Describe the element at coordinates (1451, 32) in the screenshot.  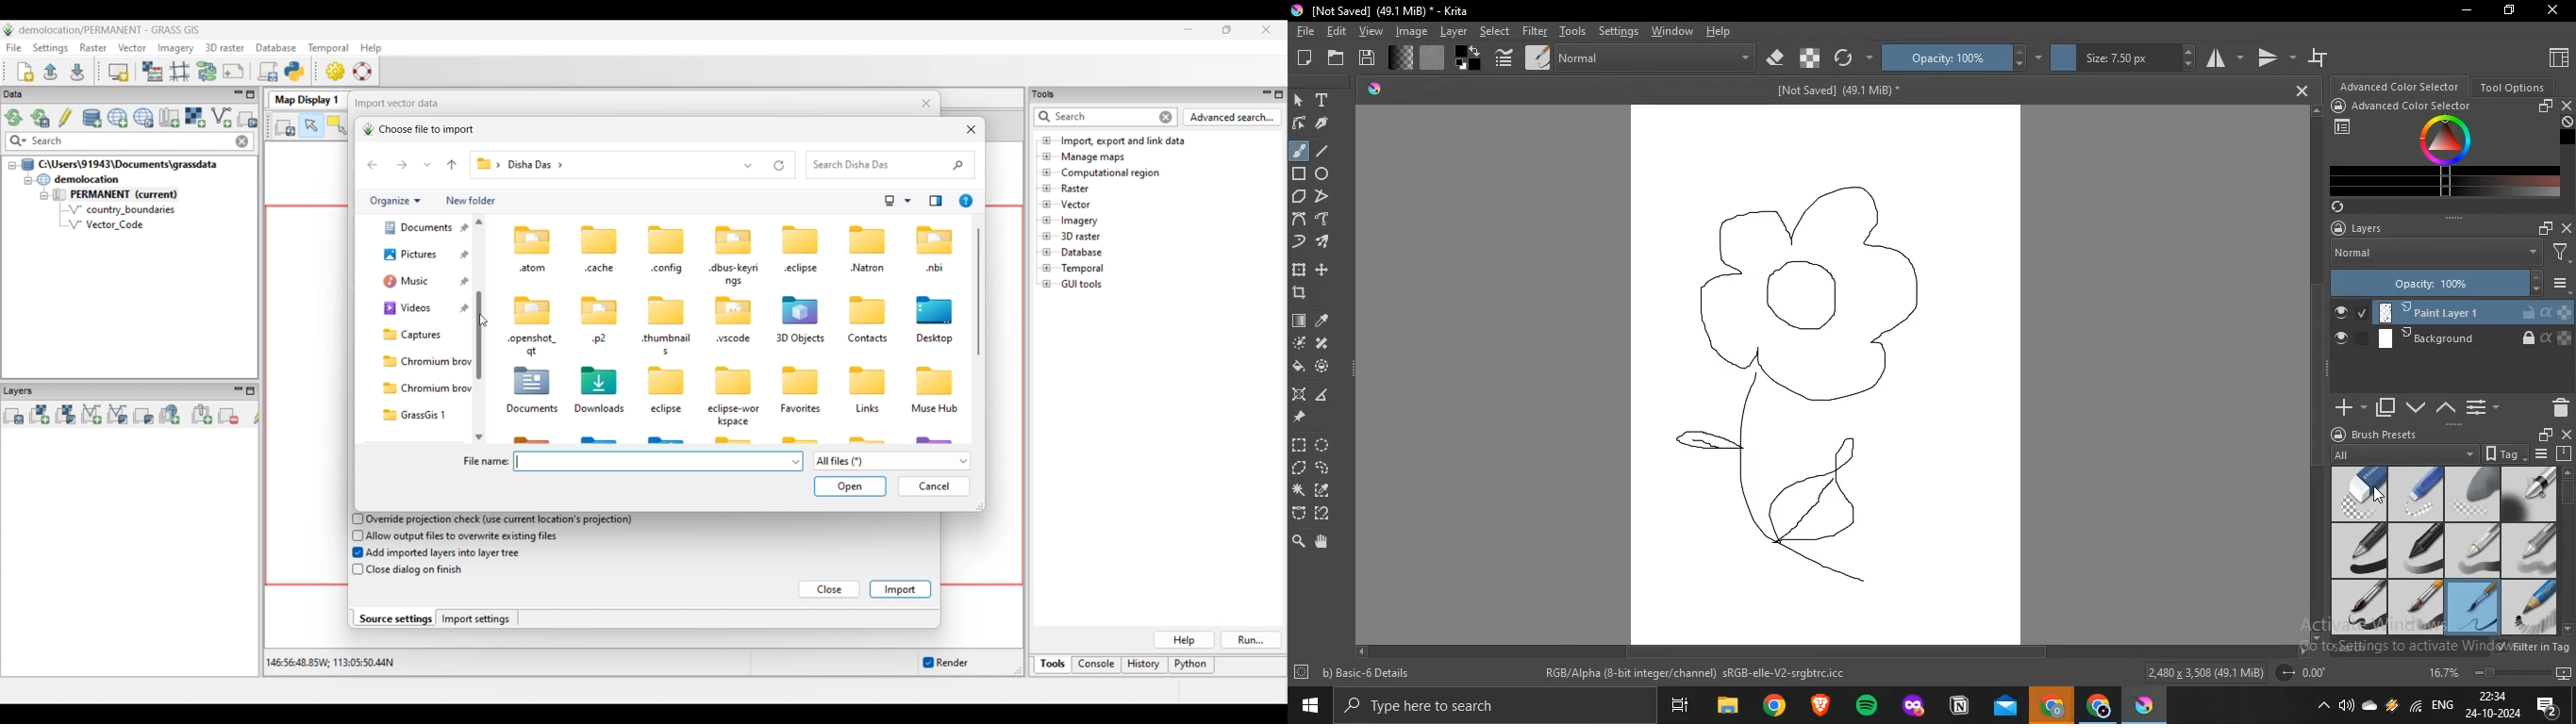
I see `layer` at that location.